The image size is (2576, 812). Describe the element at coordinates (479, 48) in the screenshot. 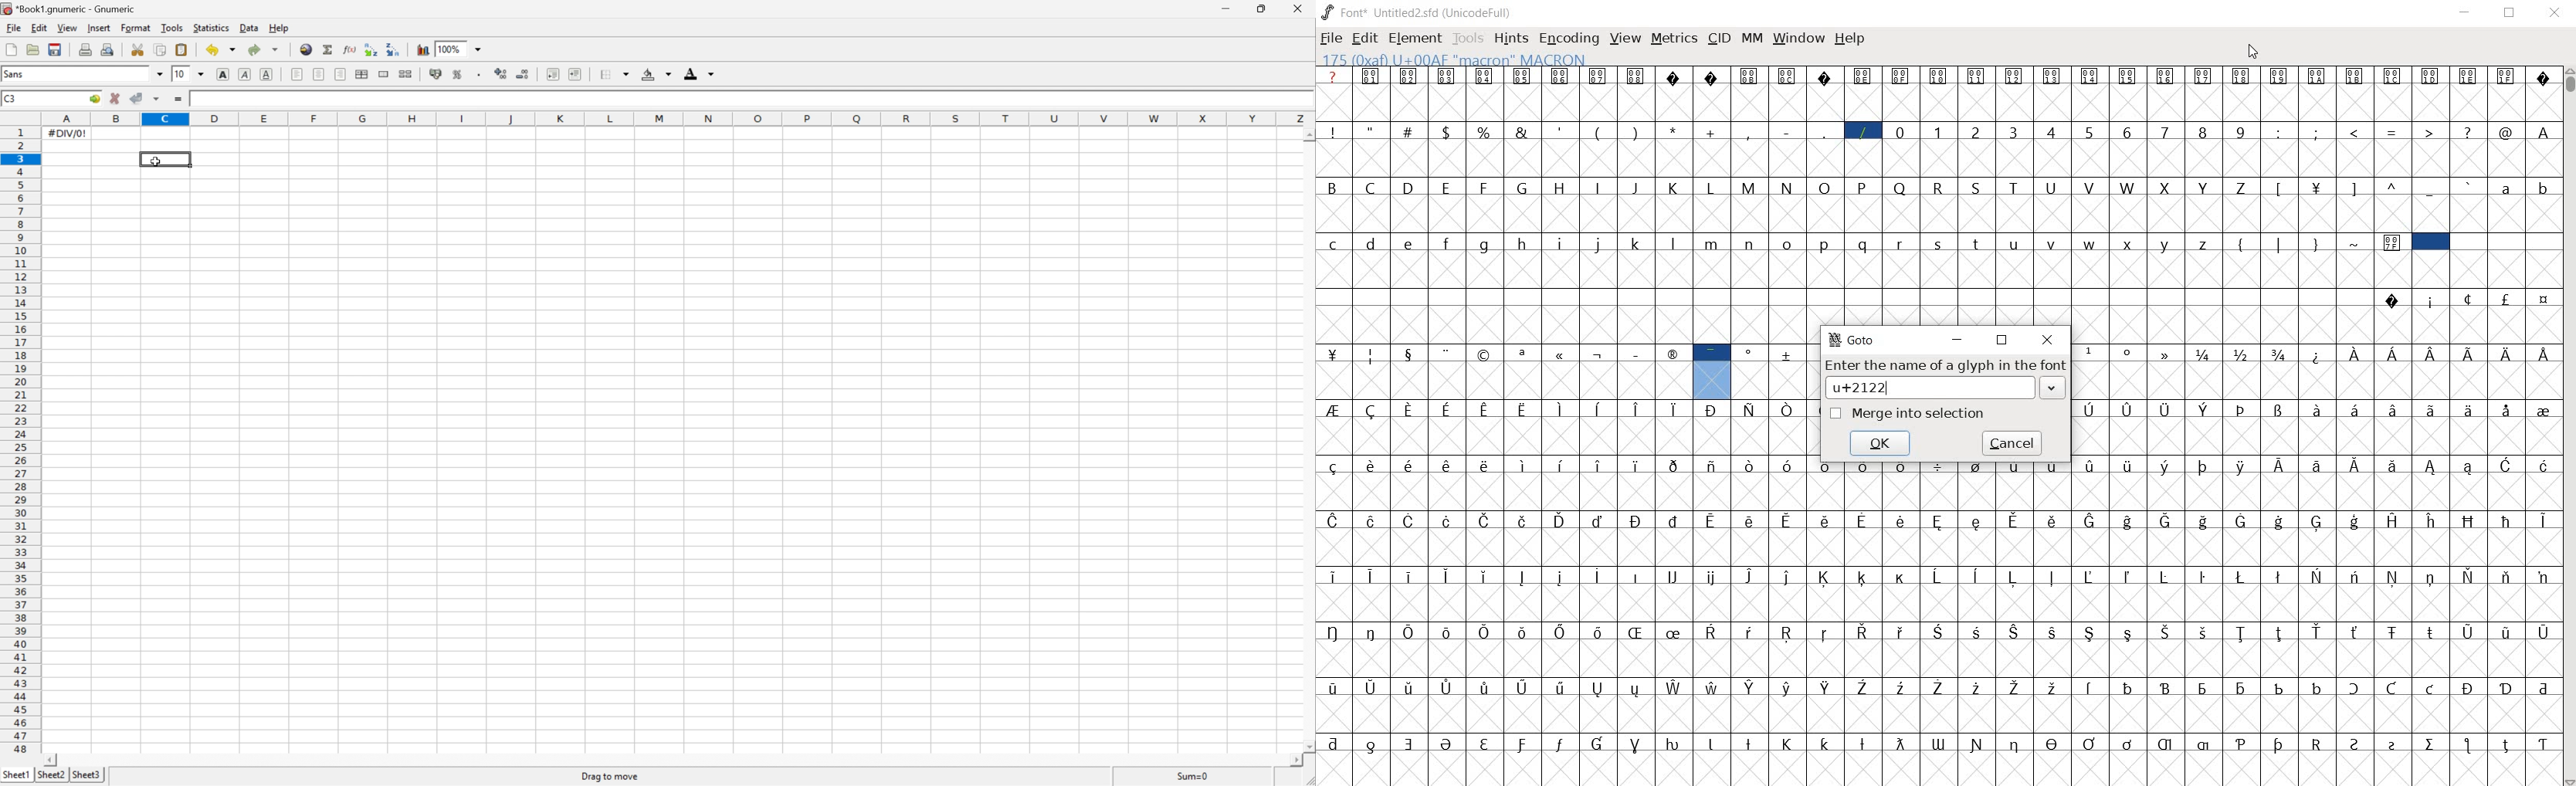

I see `Drop down` at that location.